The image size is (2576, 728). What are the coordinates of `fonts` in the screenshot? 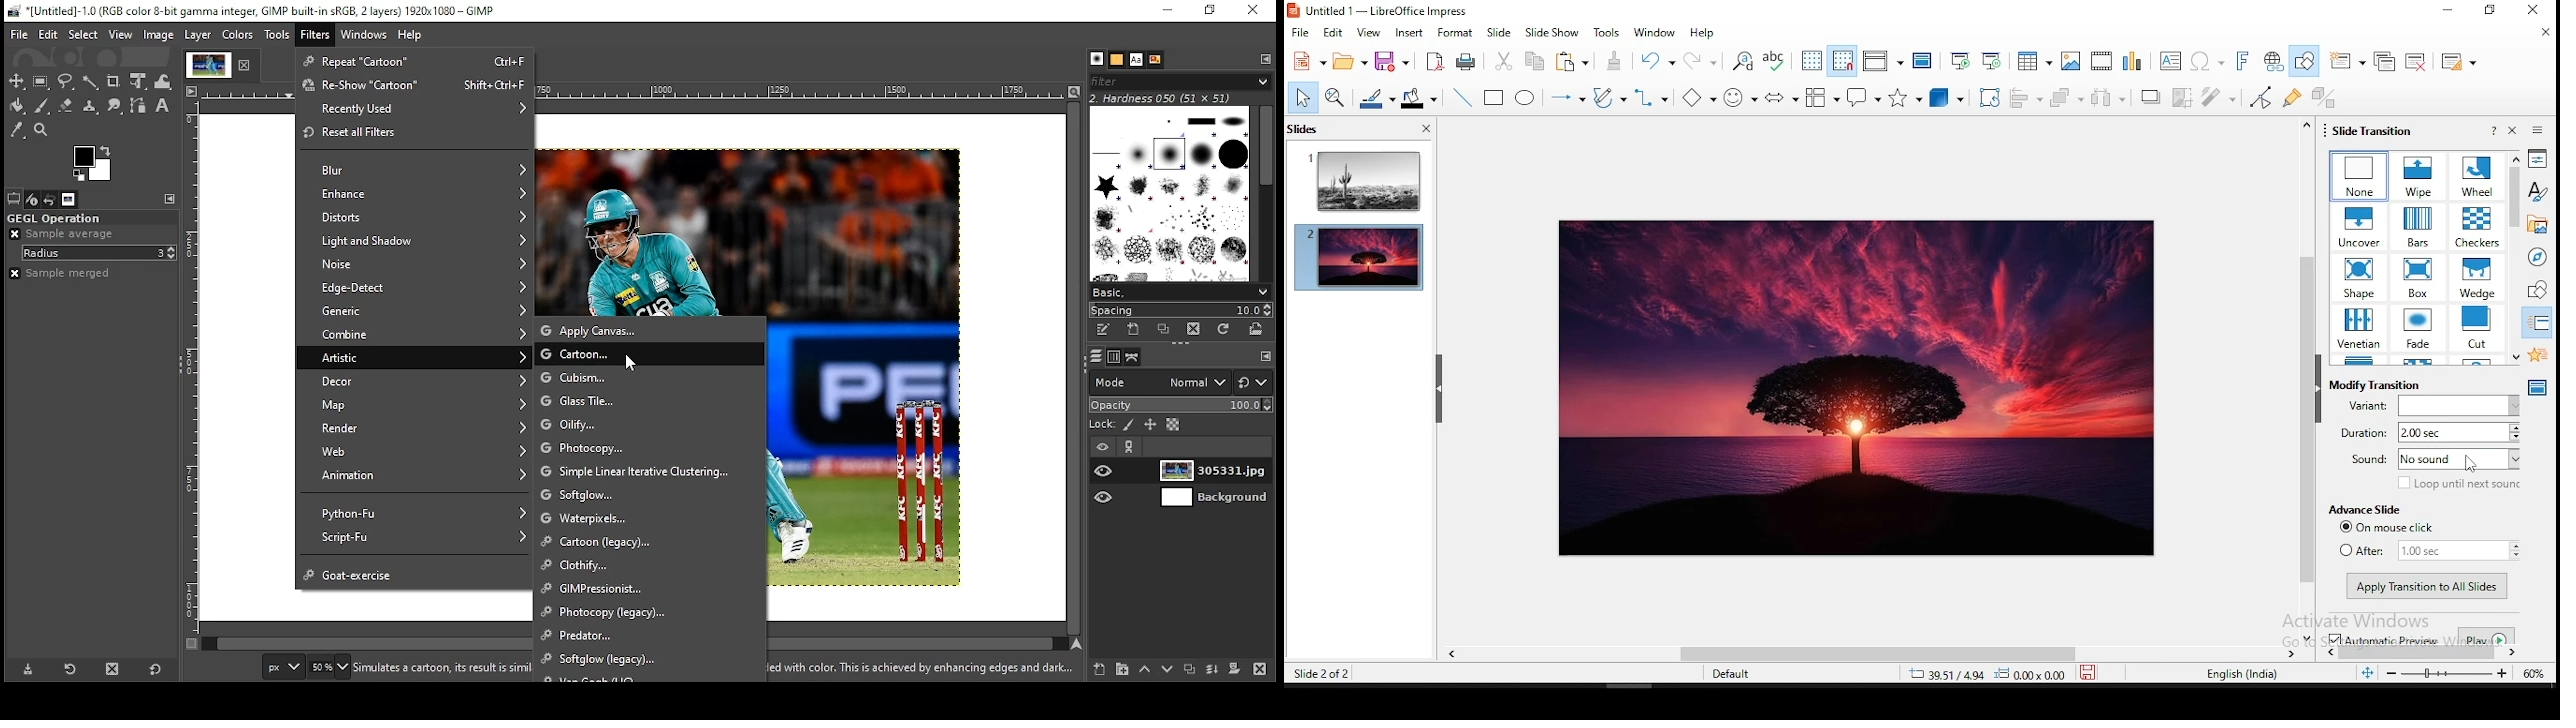 It's located at (1136, 60).